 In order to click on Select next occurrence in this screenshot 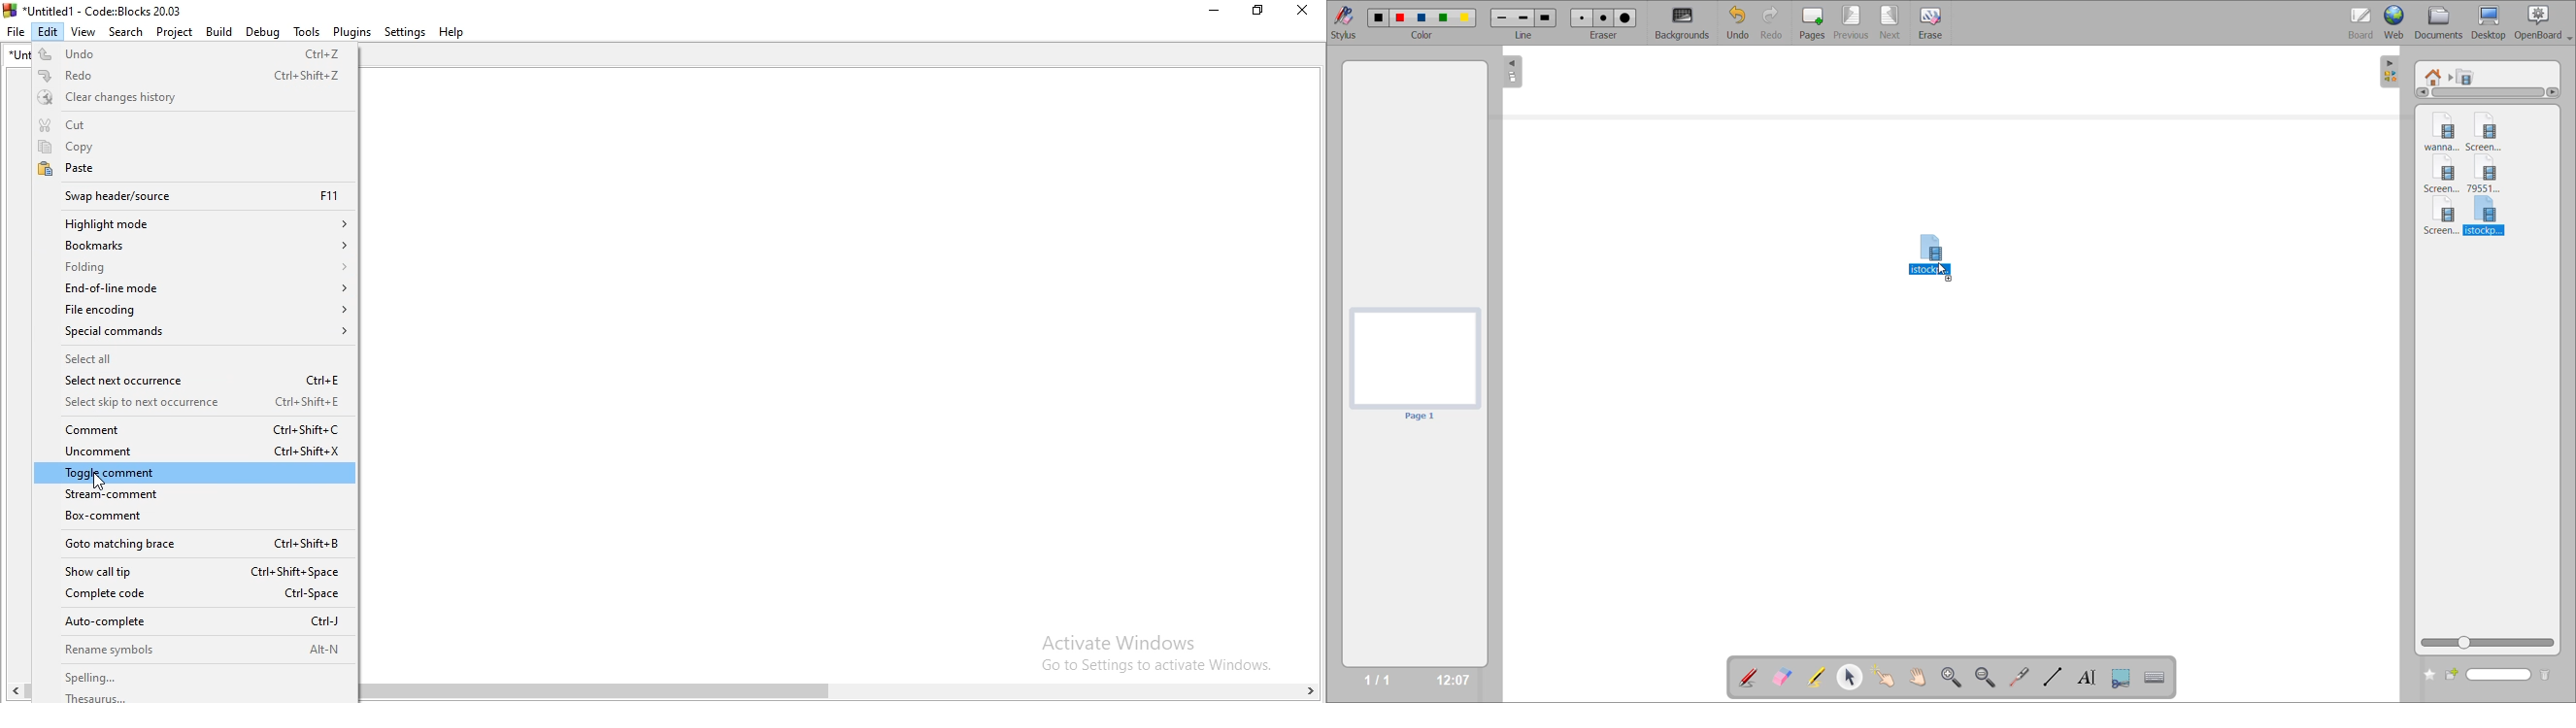, I will do `click(194, 382)`.